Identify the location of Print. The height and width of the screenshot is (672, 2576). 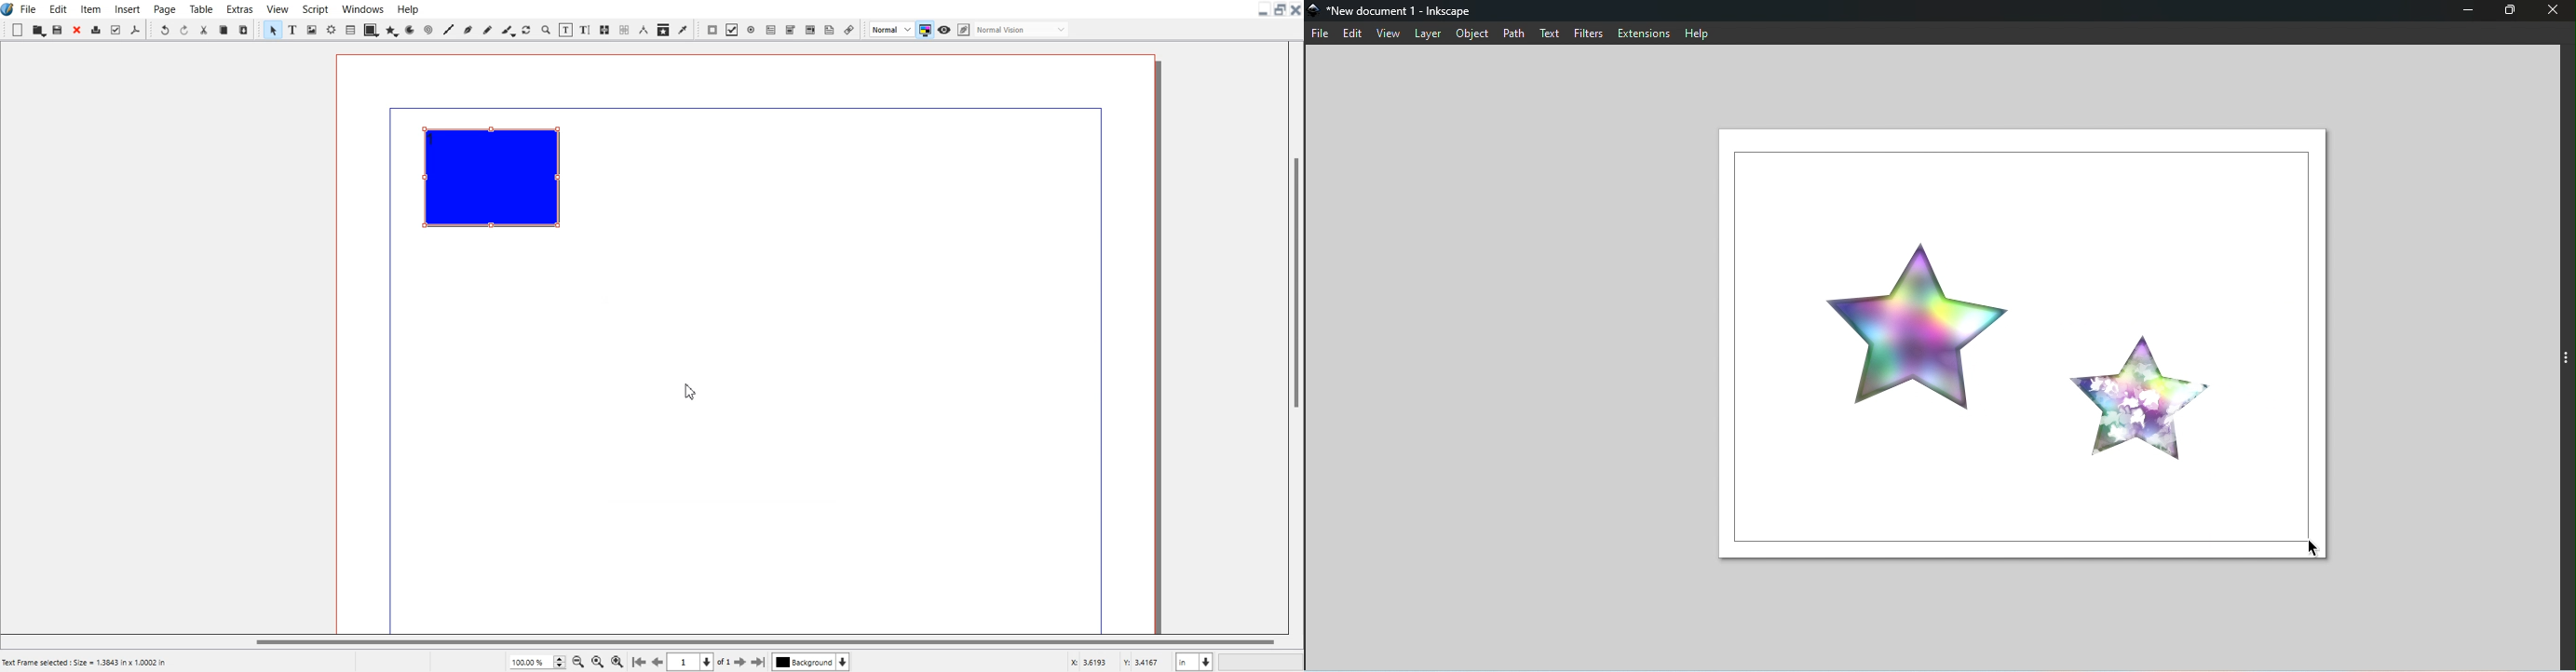
(97, 29).